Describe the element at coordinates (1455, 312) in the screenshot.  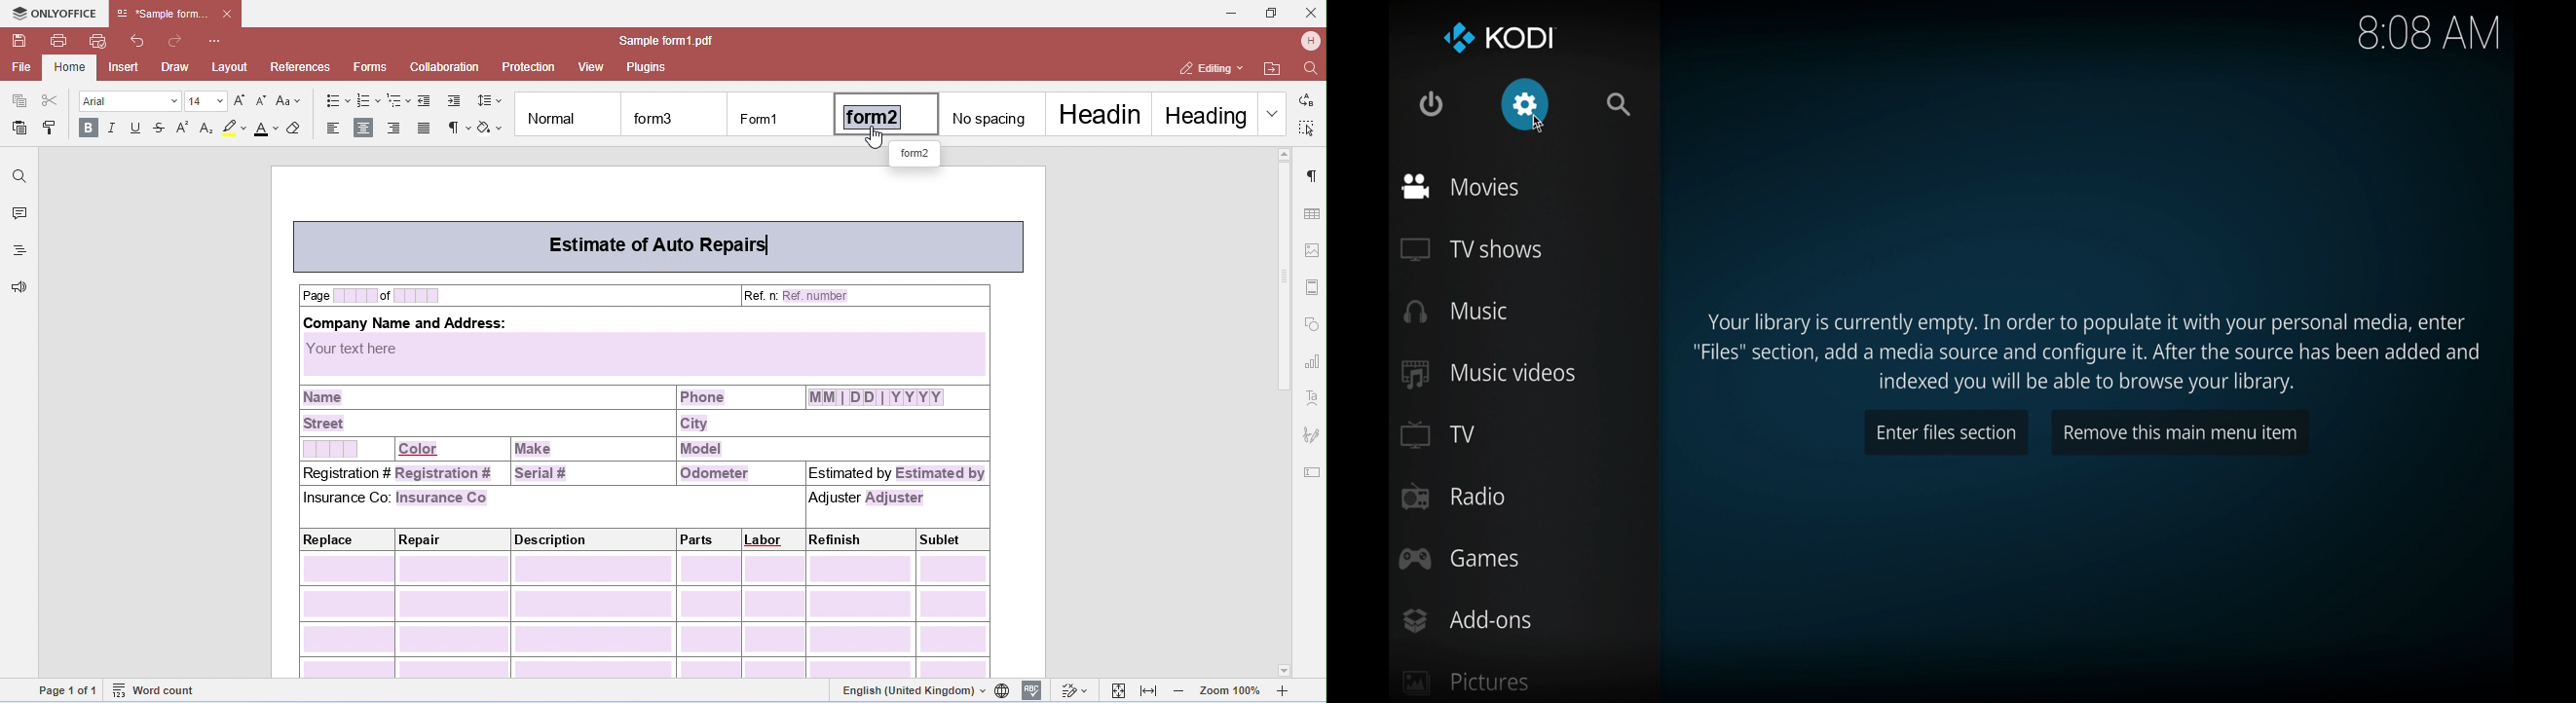
I see `music` at that location.